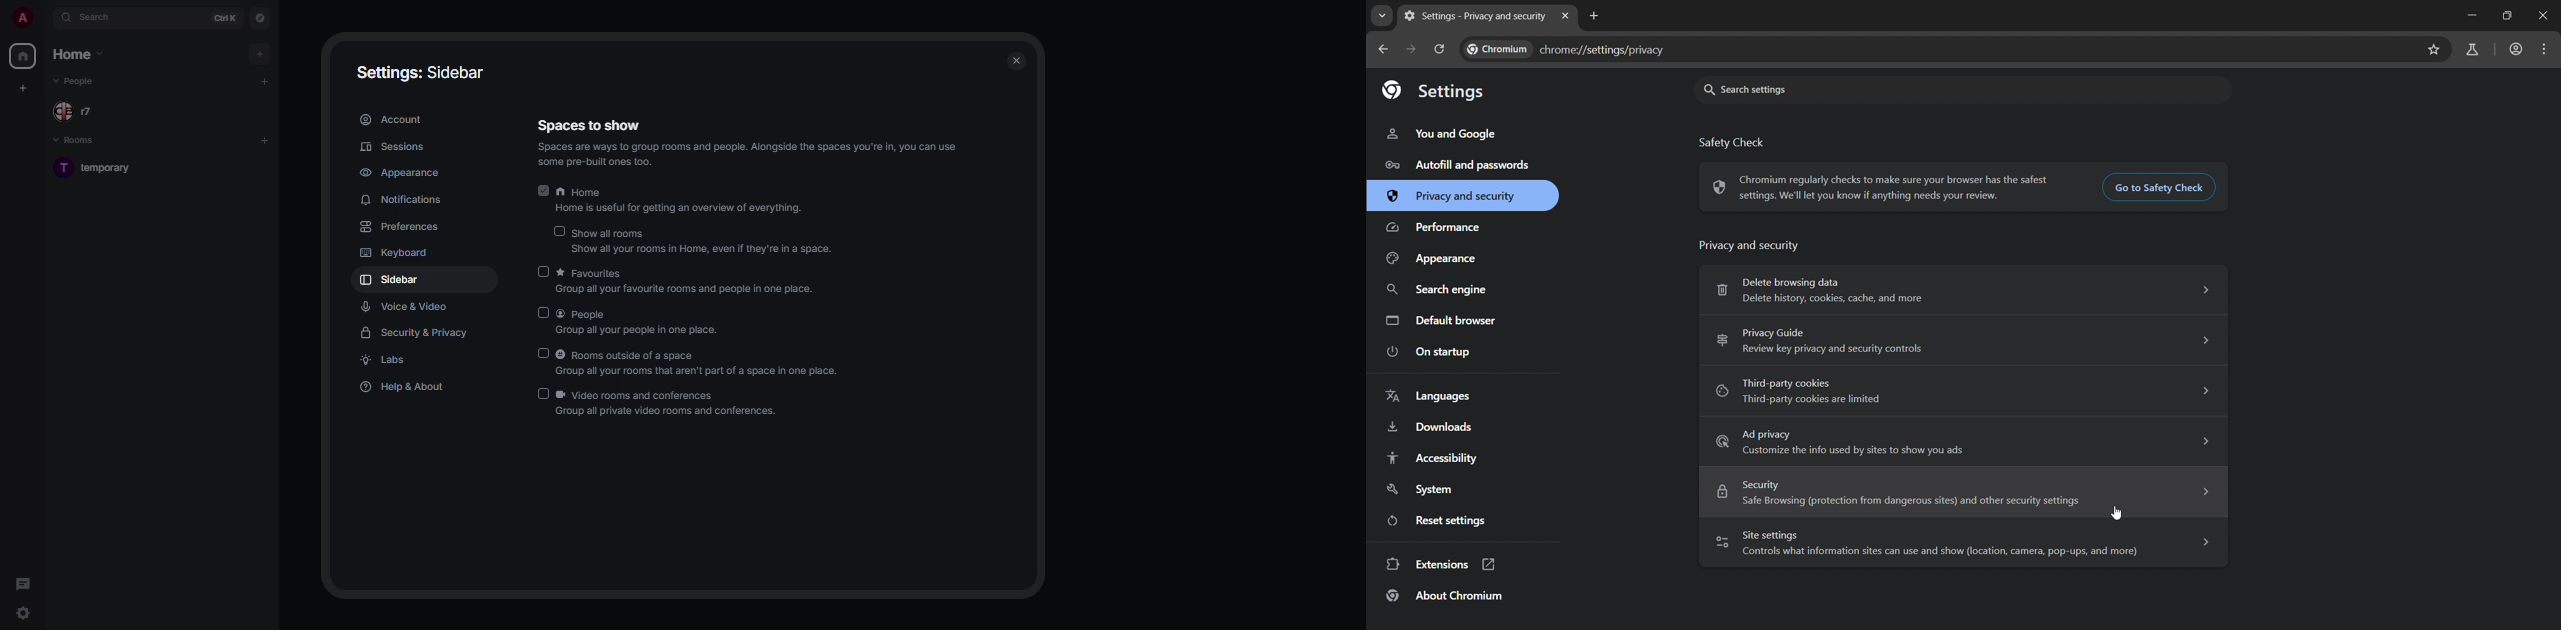 The image size is (2576, 644). What do you see at coordinates (2118, 513) in the screenshot?
I see `cursor` at bounding box center [2118, 513].